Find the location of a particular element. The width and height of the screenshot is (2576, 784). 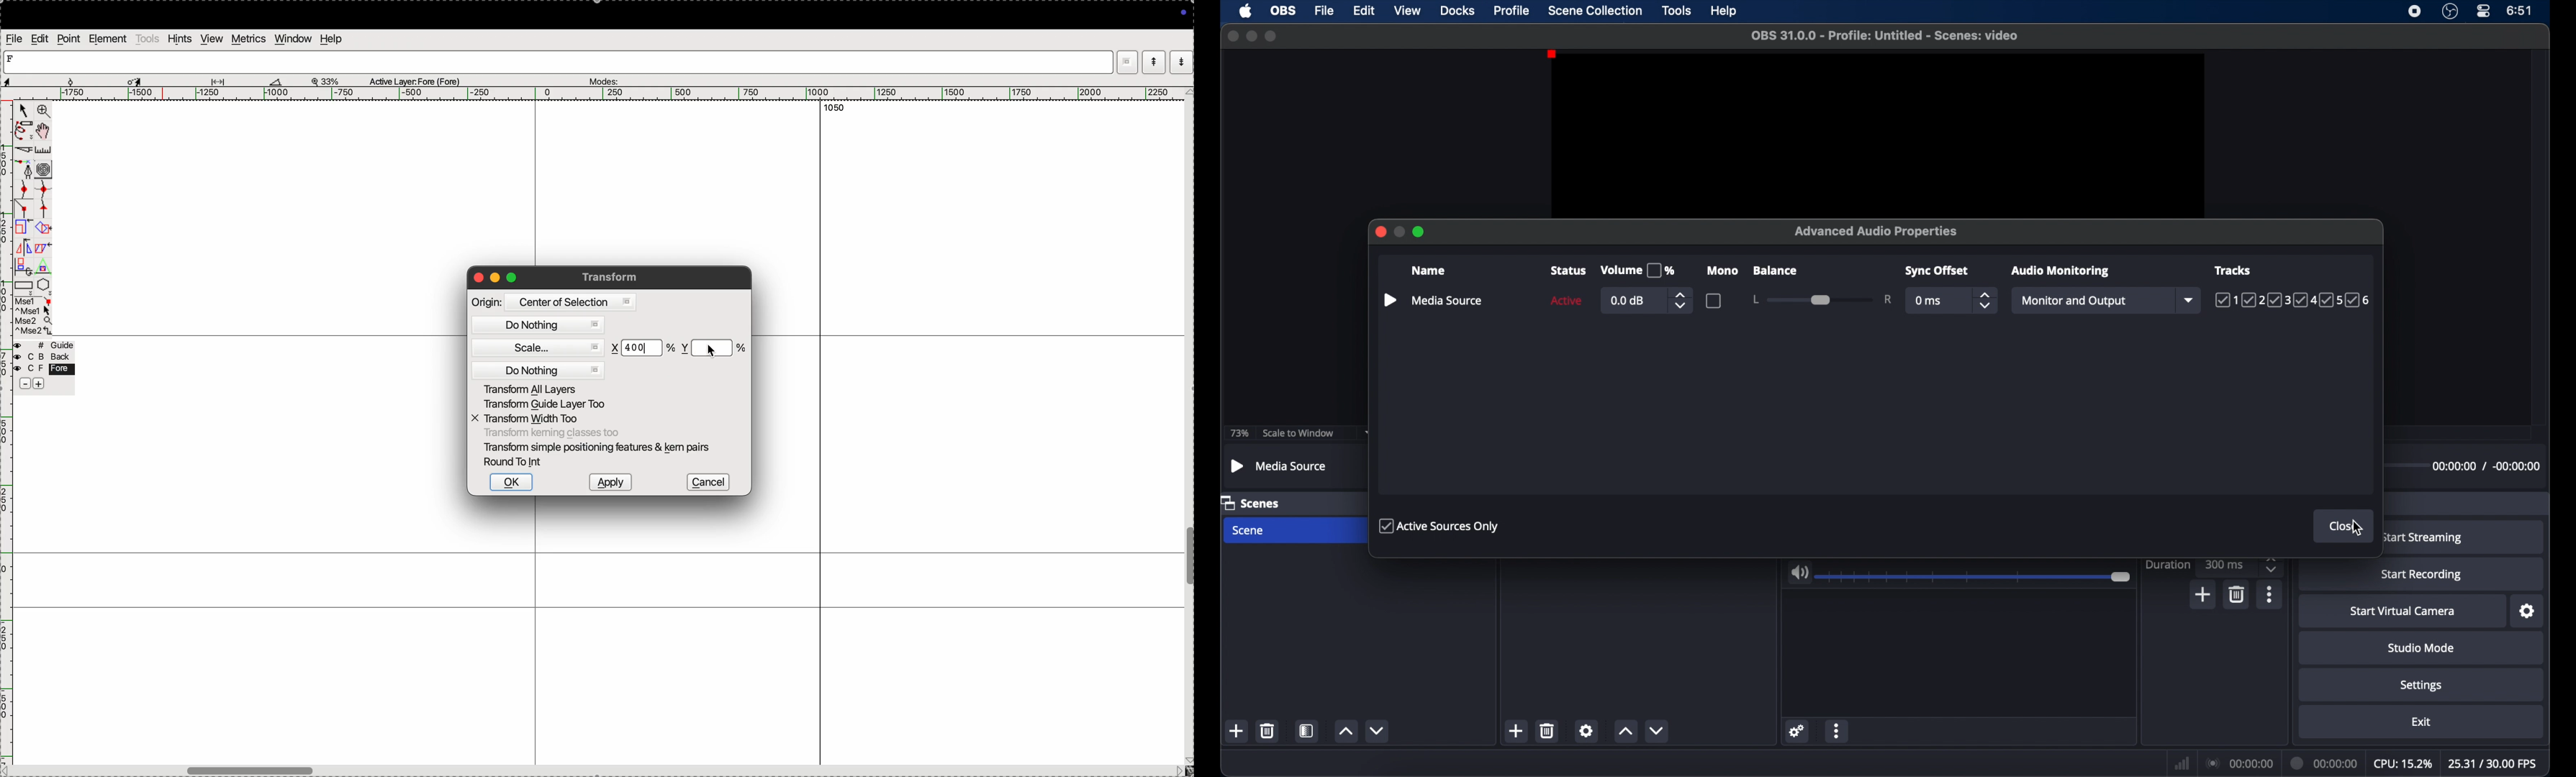

obsstudio is located at coordinates (2450, 12).